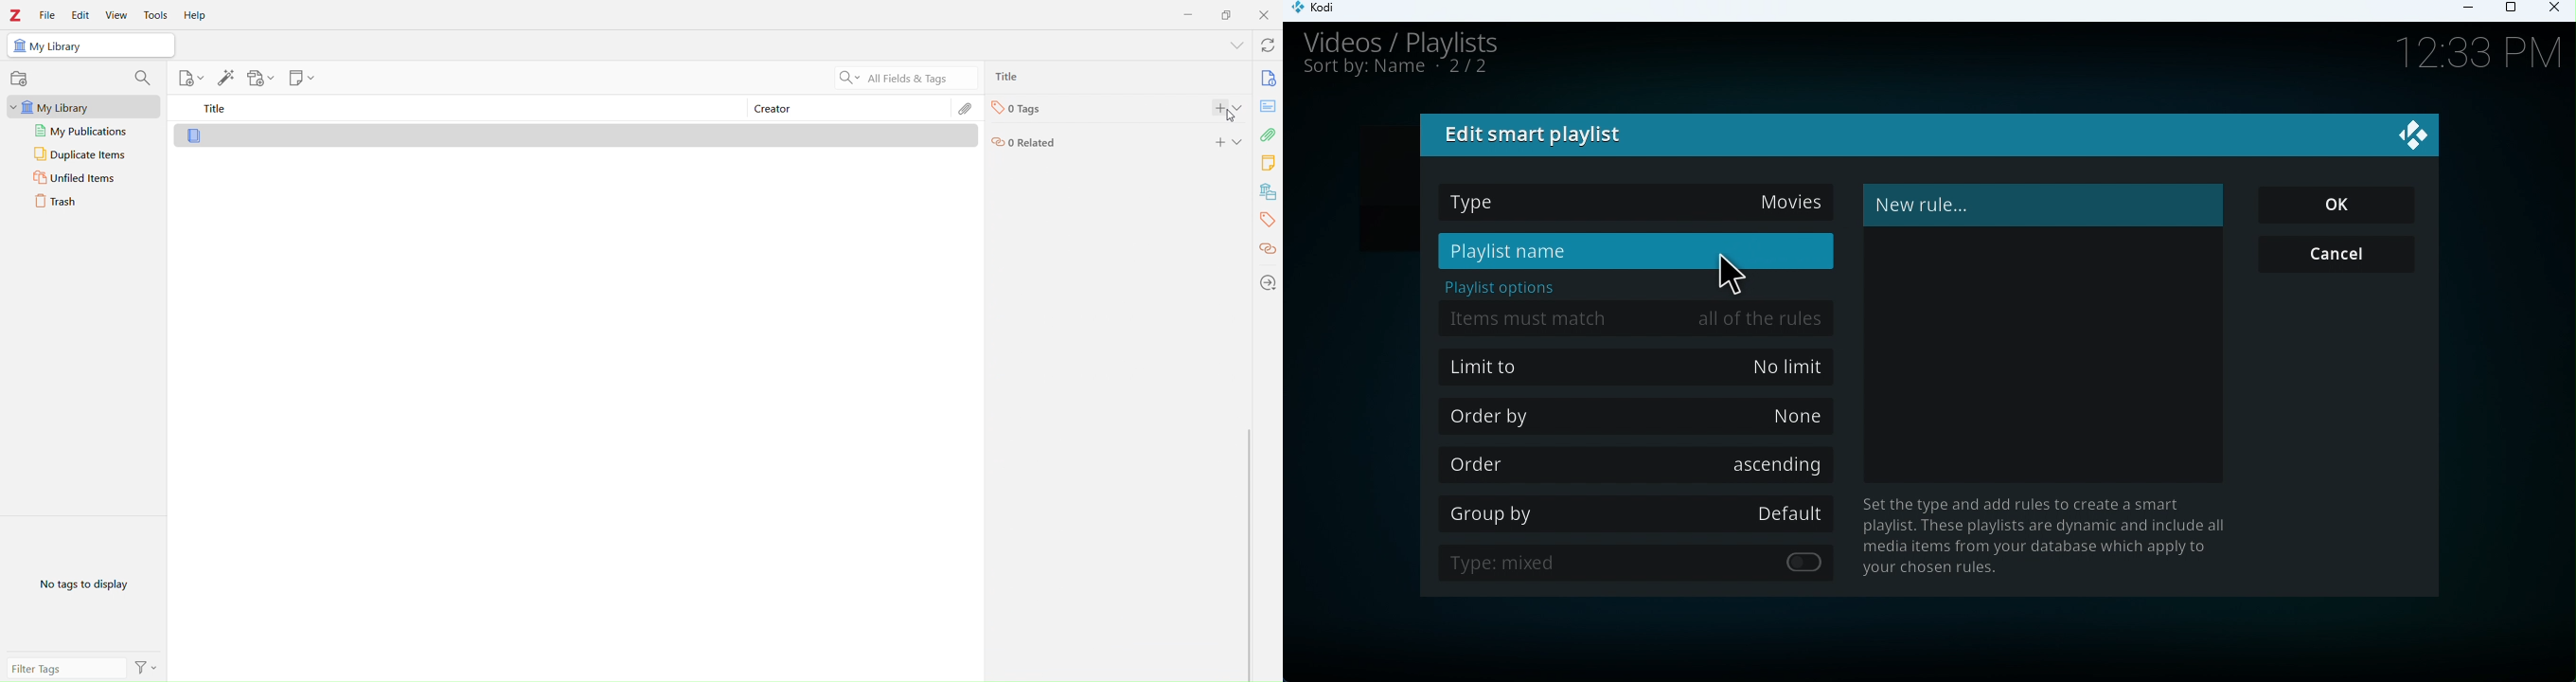  What do you see at coordinates (44, 12) in the screenshot?
I see `File` at bounding box center [44, 12].